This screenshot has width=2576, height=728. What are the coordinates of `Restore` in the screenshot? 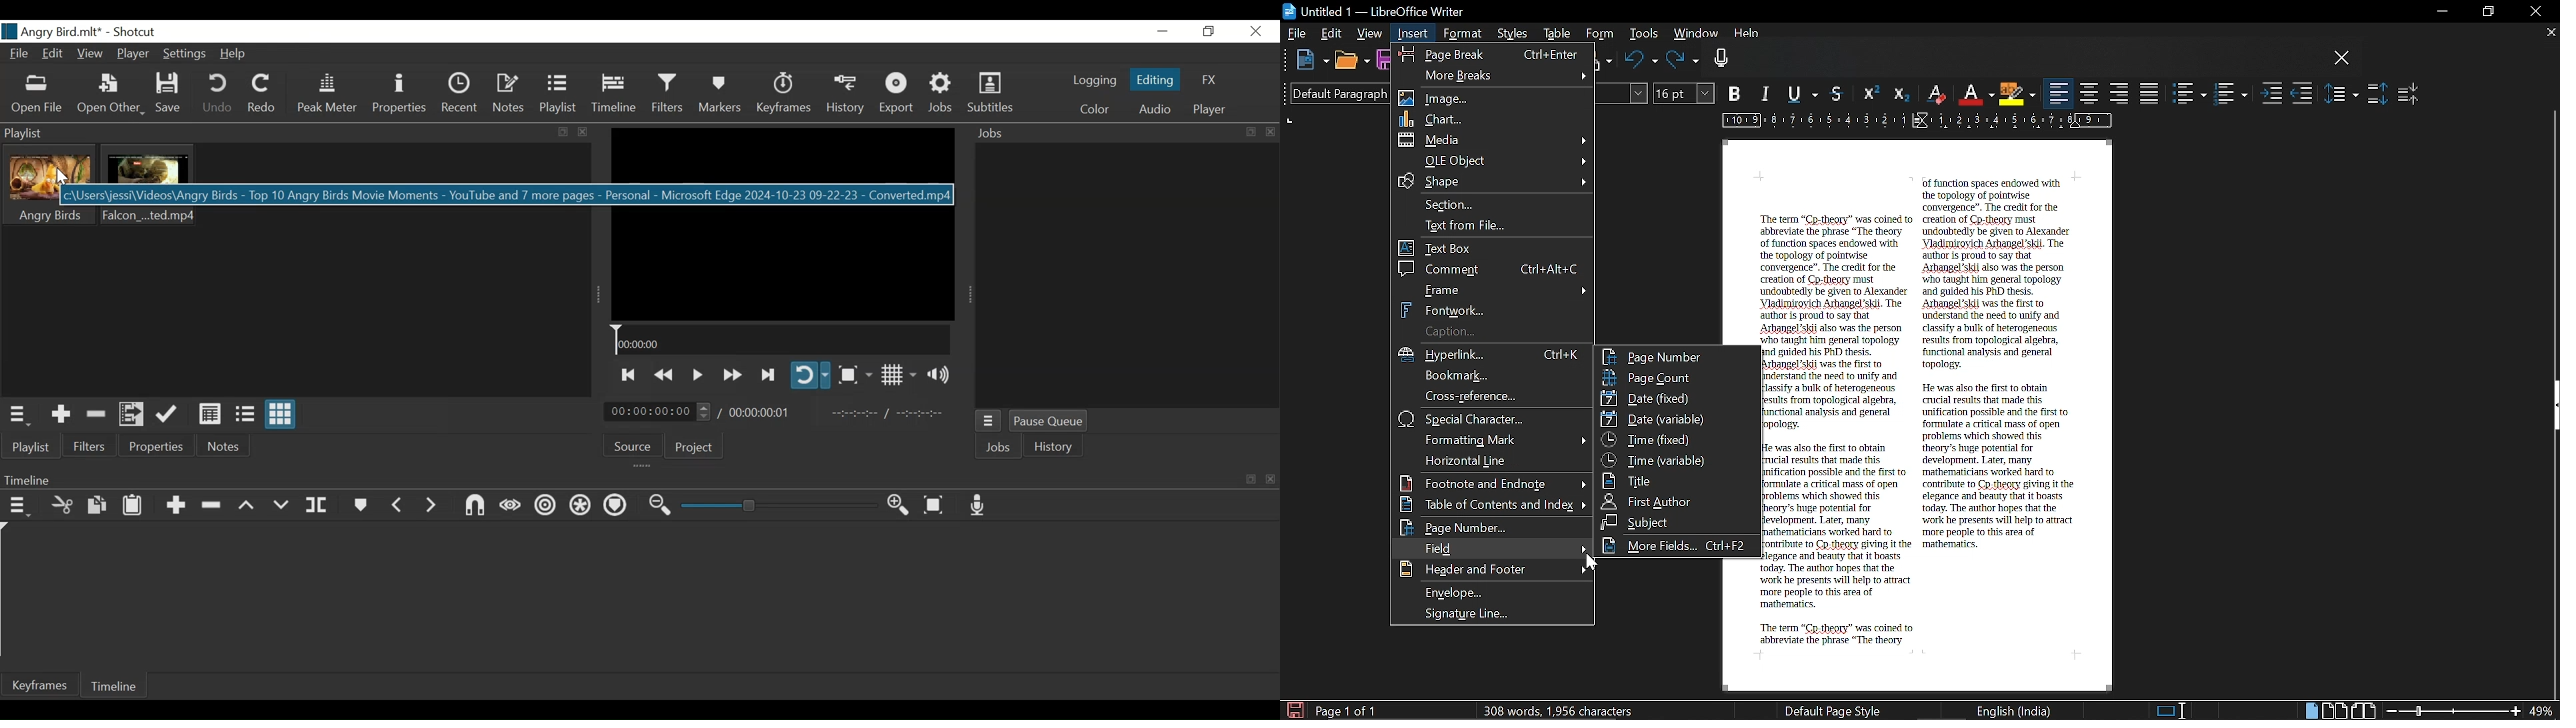 It's located at (1207, 31).